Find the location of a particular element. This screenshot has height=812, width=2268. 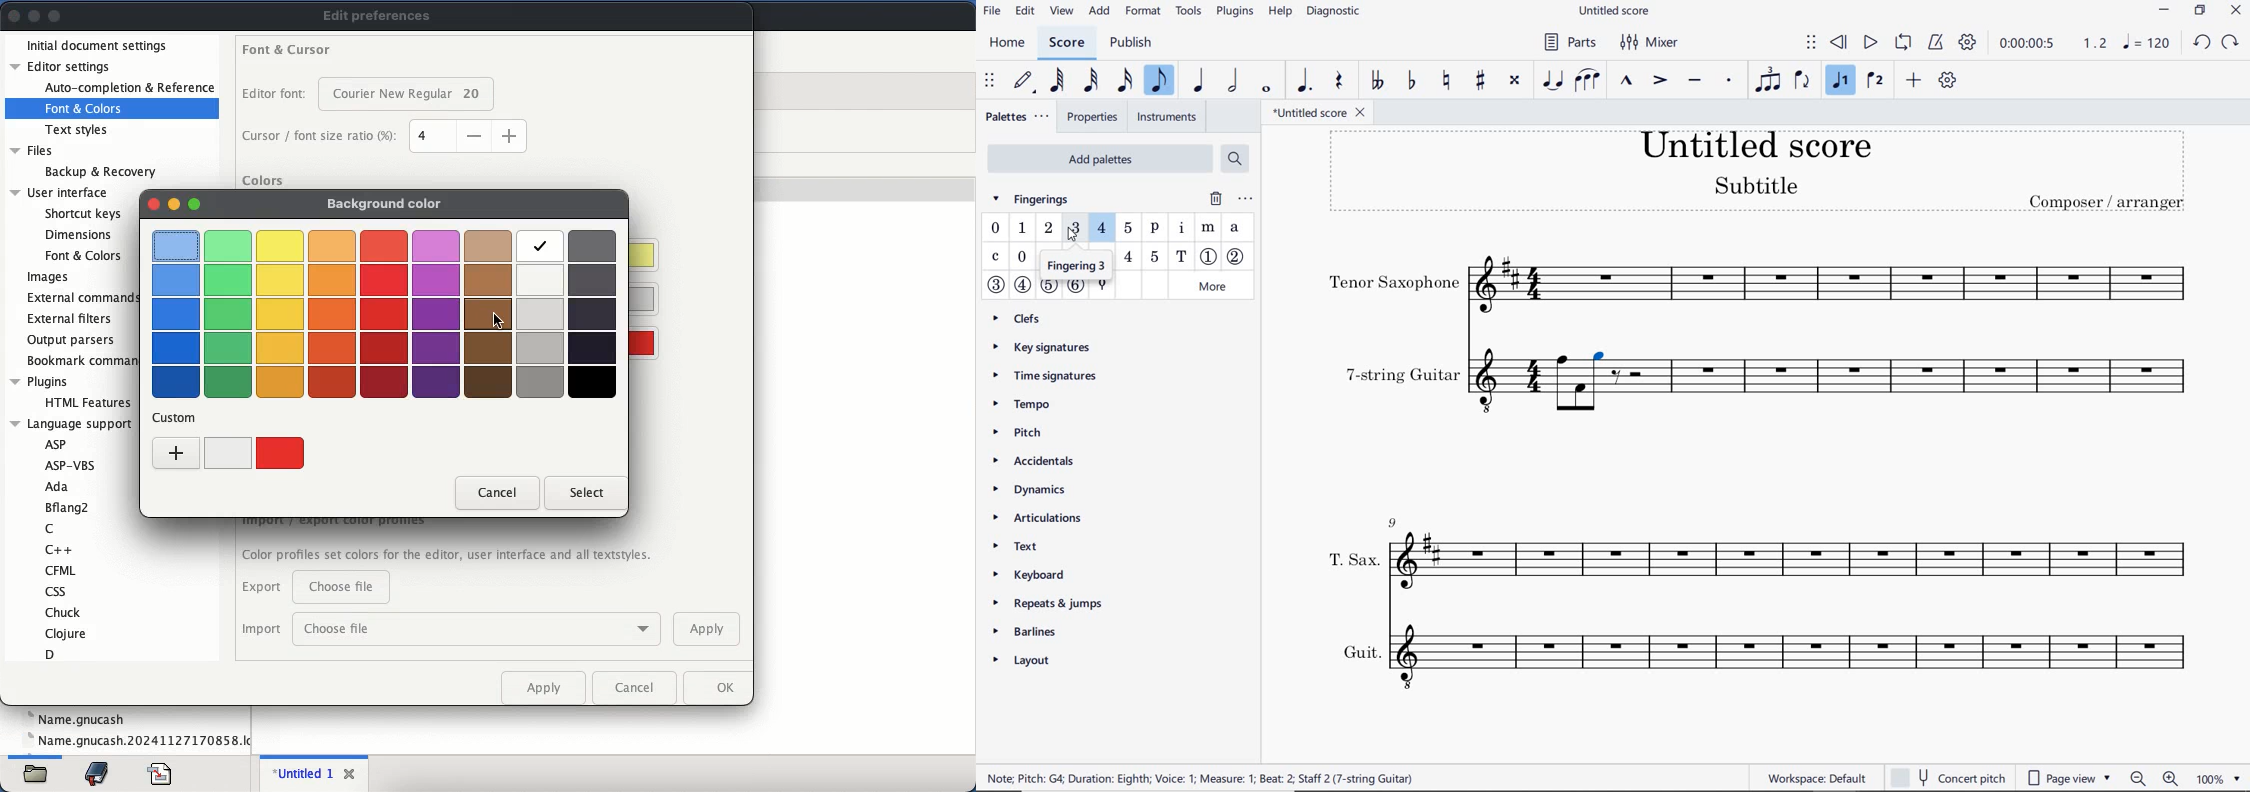

FILE NAME is located at coordinates (1616, 12).